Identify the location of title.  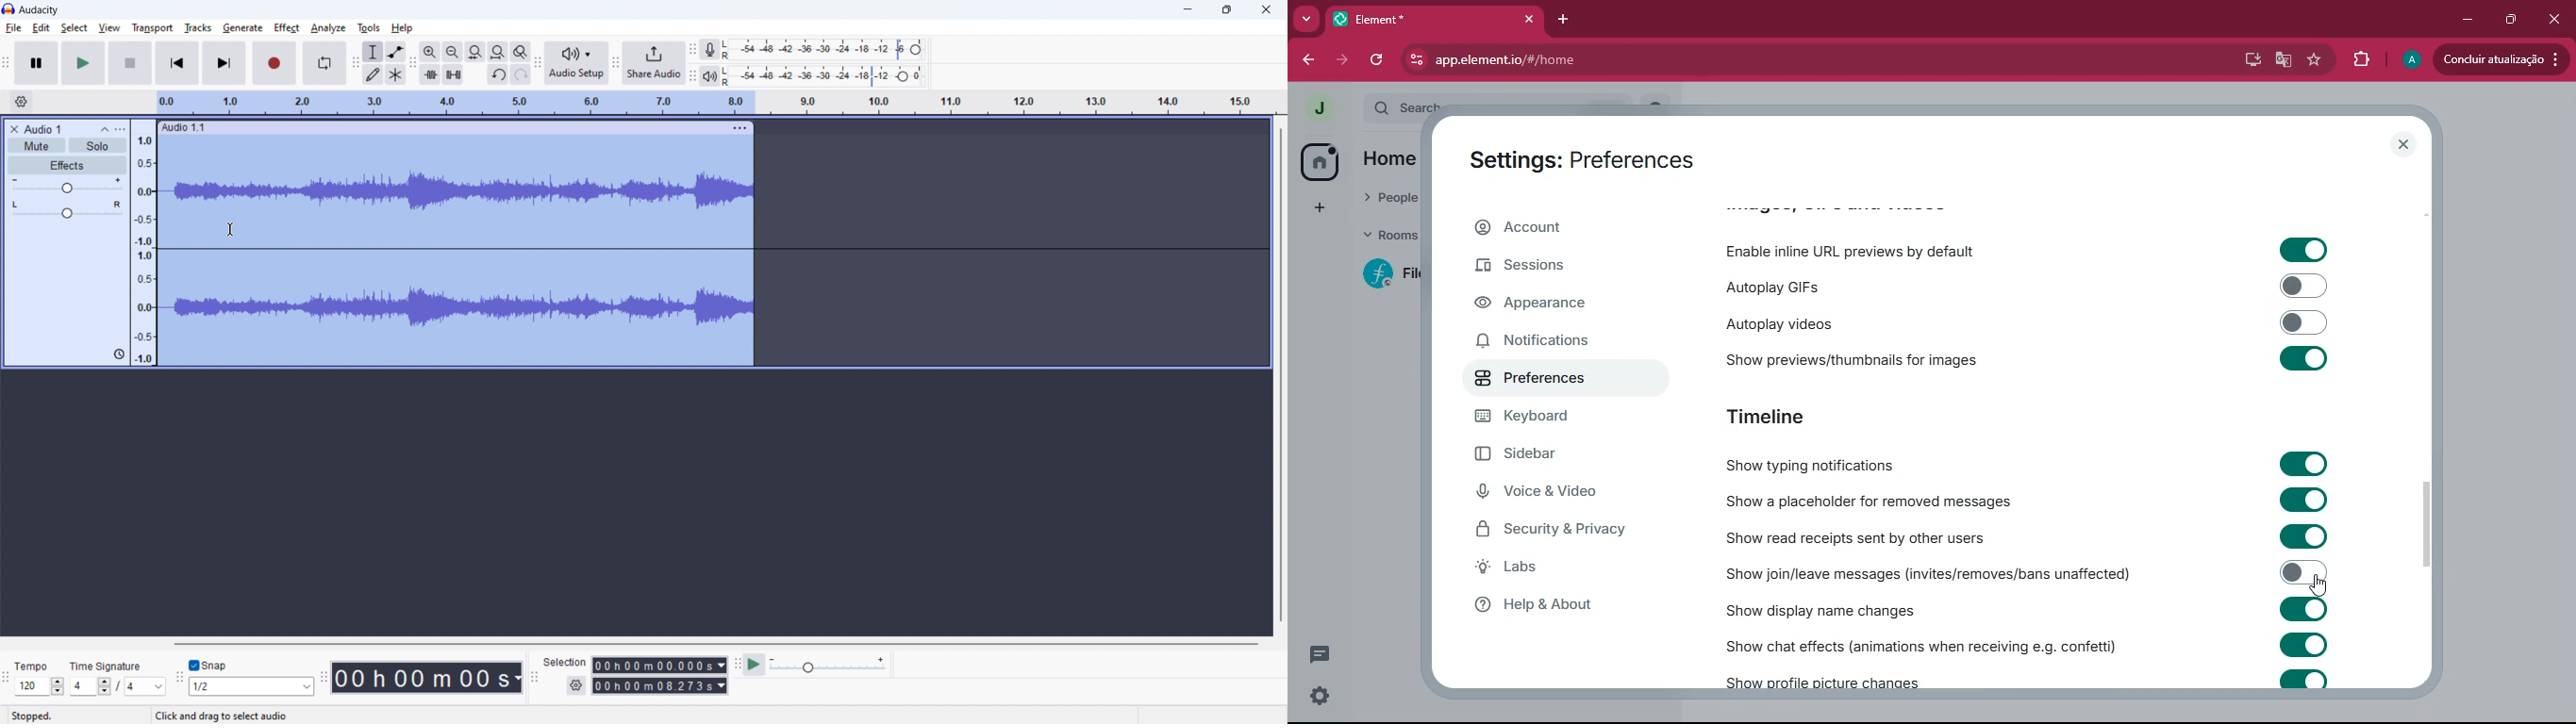
(39, 10).